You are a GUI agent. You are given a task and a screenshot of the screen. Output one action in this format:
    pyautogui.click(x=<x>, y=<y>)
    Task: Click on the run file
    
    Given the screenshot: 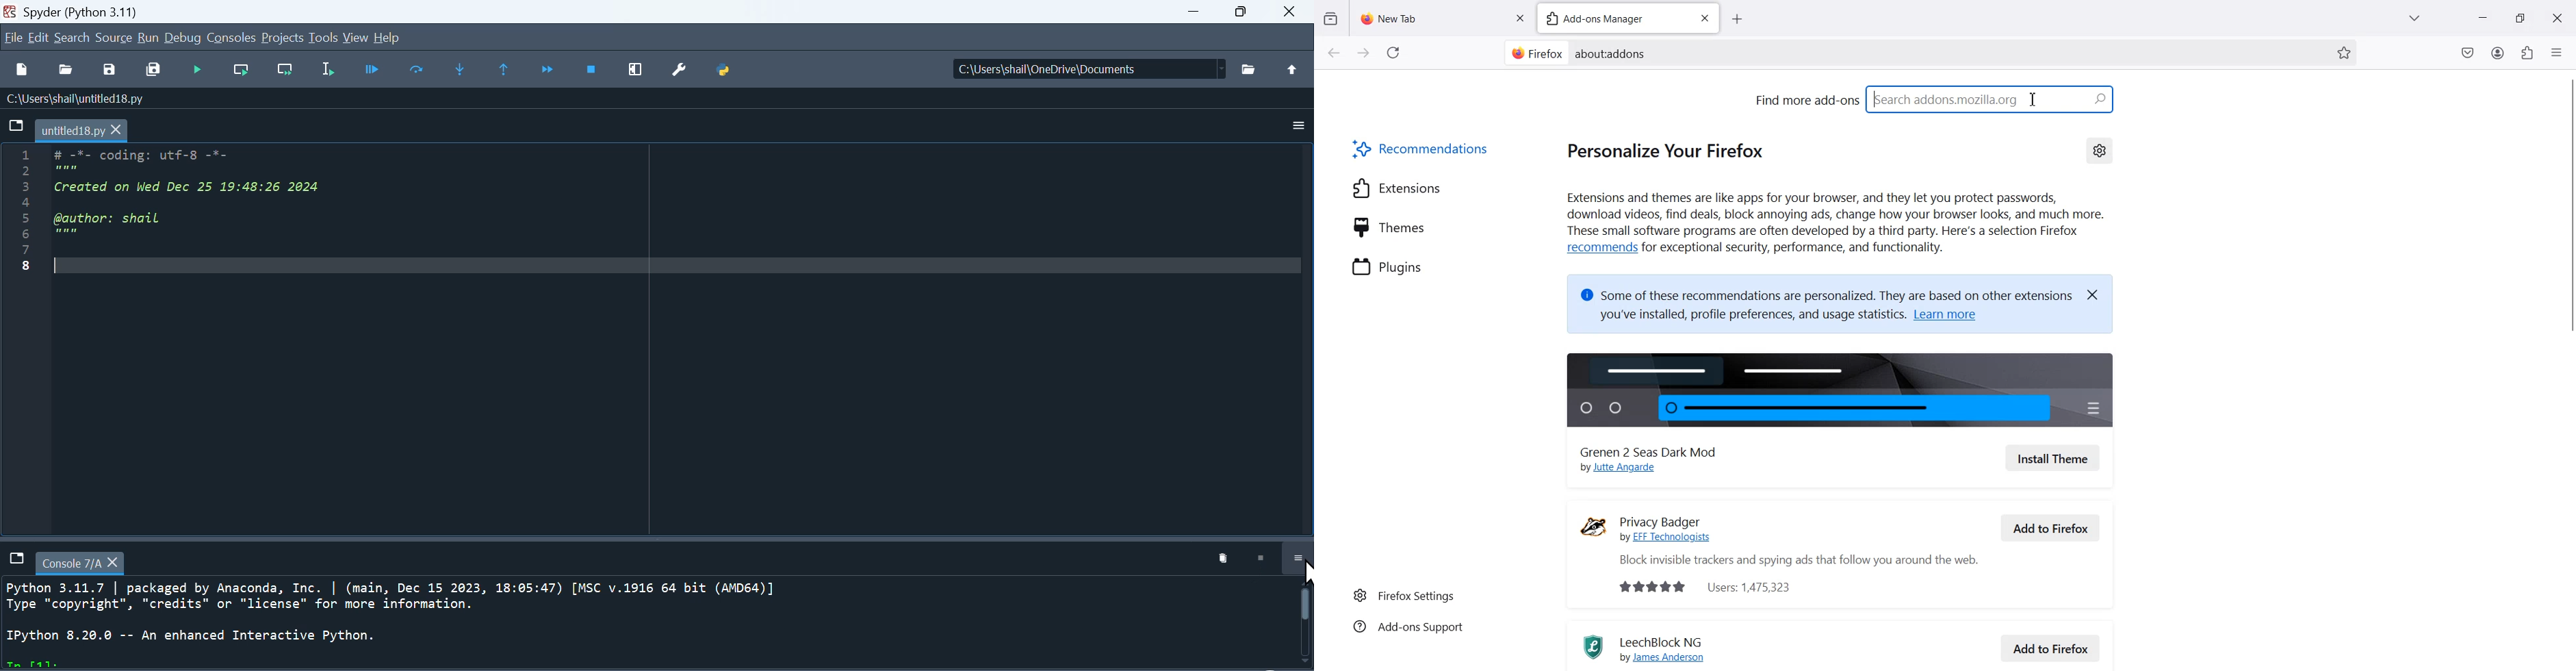 What is the action you would take?
    pyautogui.click(x=198, y=70)
    